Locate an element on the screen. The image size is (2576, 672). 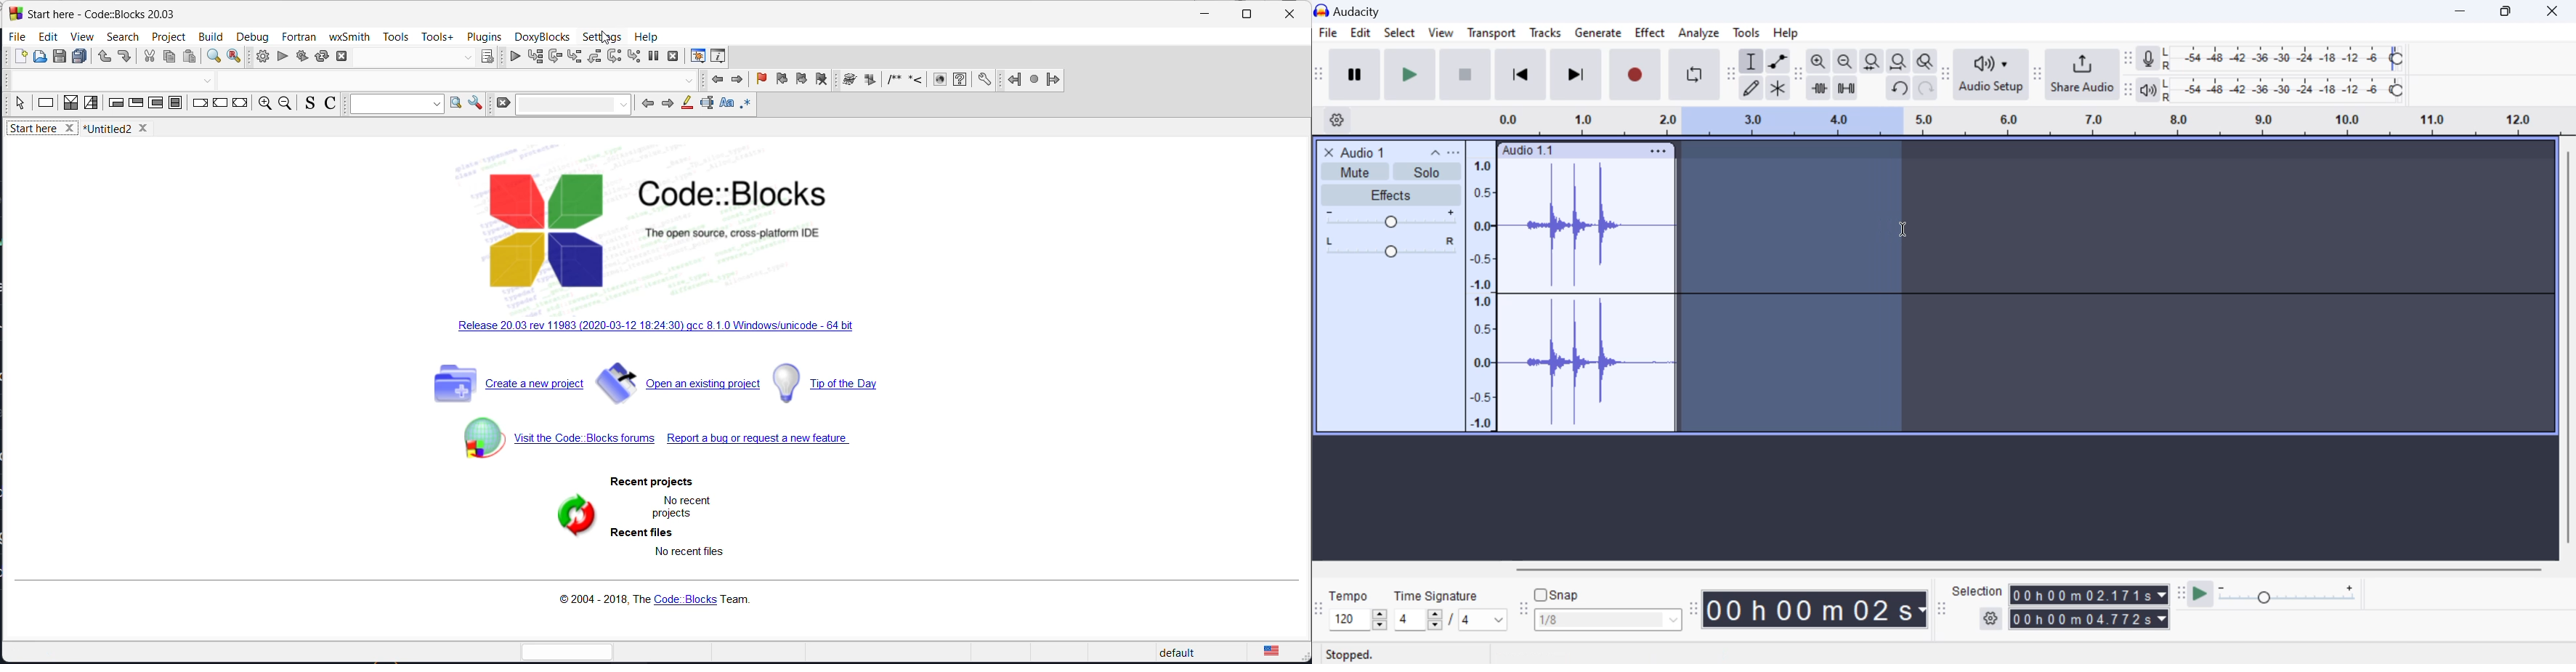
Area Selected is located at coordinates (1792, 289).